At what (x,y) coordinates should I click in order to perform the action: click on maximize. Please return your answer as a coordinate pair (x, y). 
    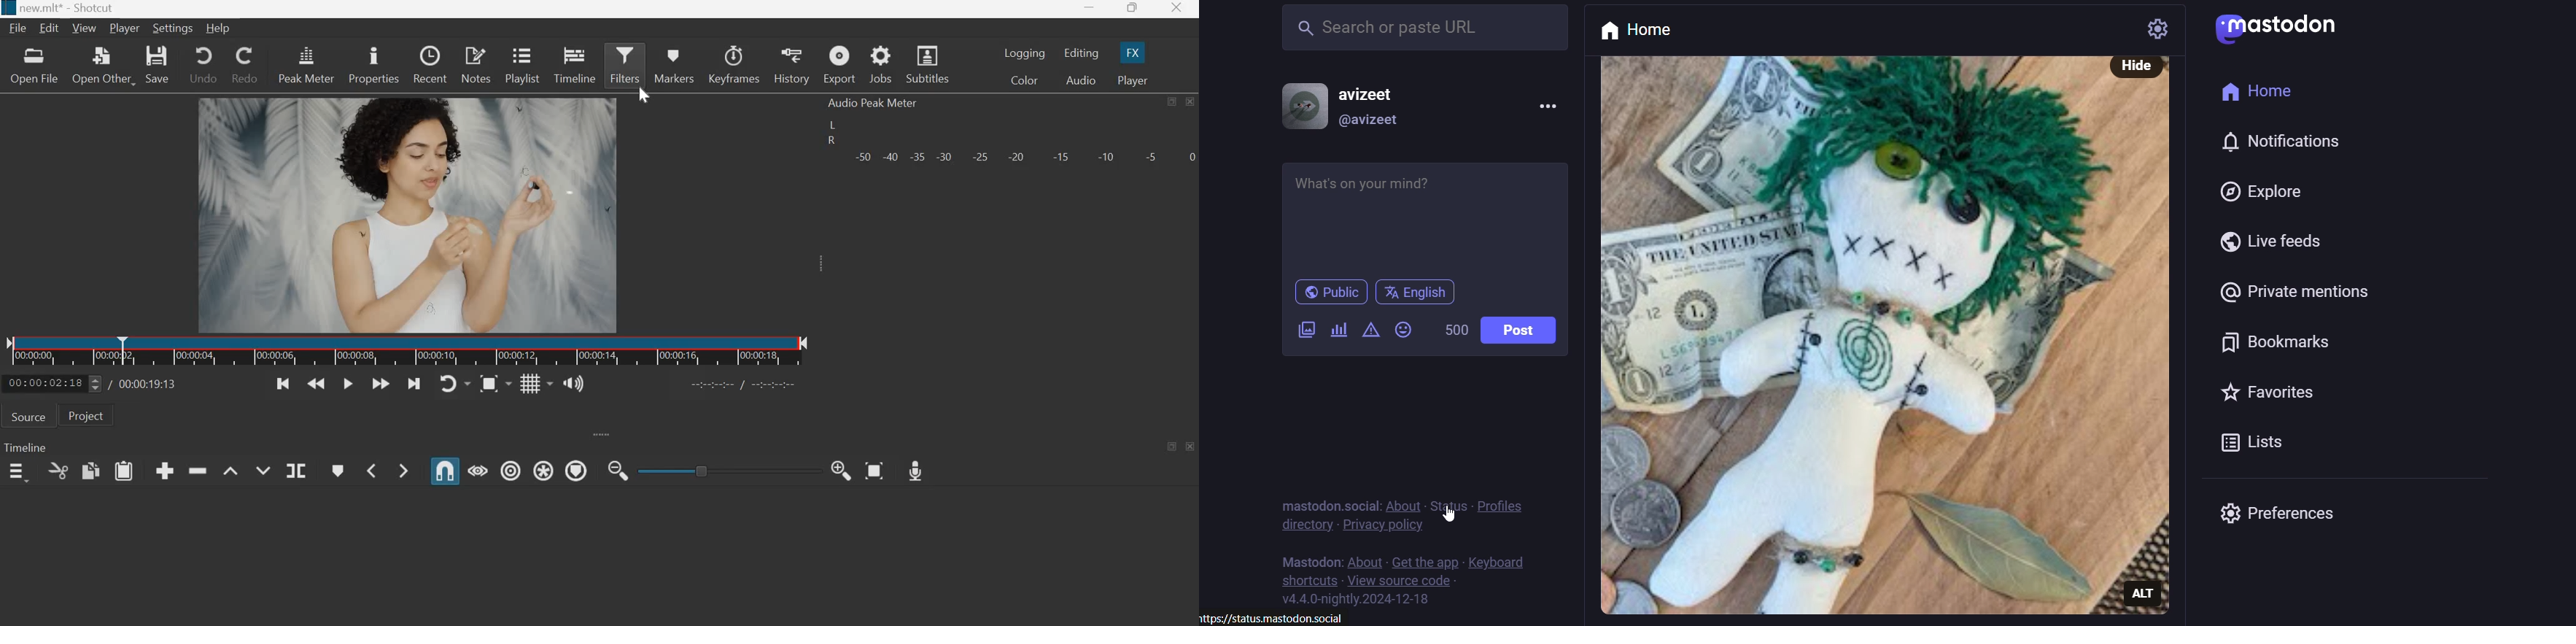
    Looking at the image, I should click on (1172, 447).